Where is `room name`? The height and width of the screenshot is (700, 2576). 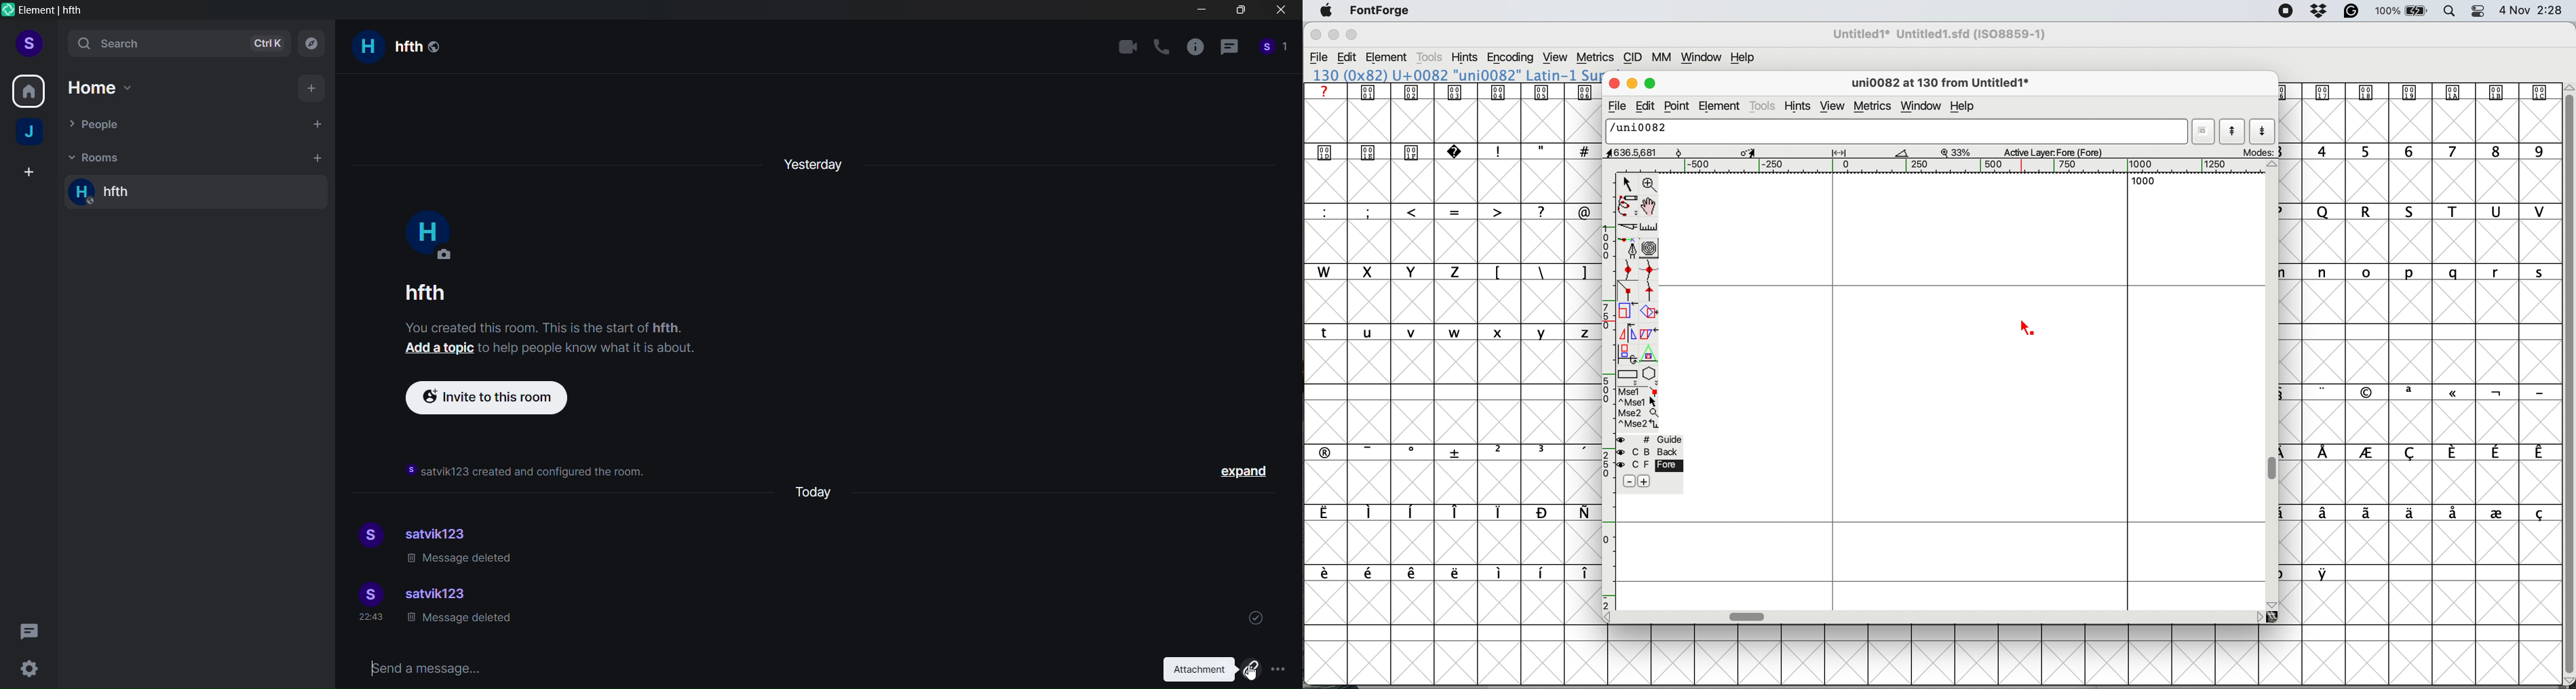 room name is located at coordinates (122, 193).